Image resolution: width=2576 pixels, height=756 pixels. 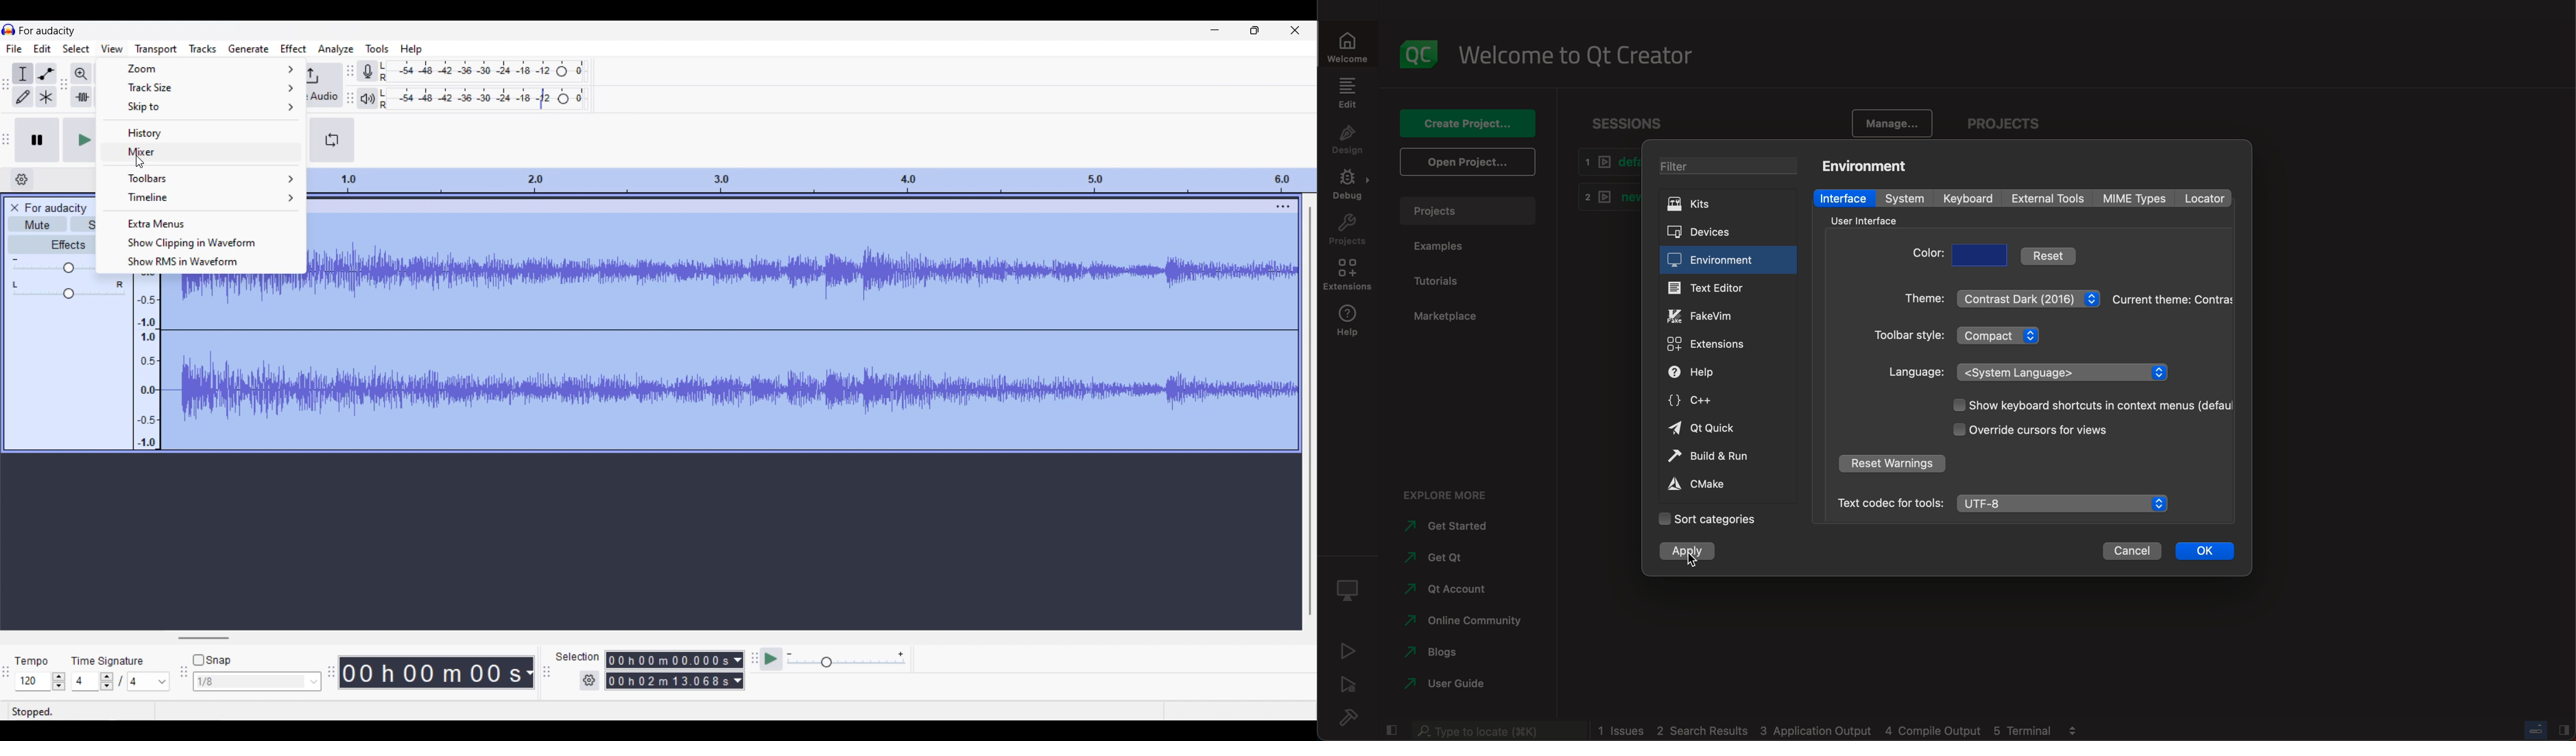 I want to click on Envelop tool, so click(x=47, y=73).